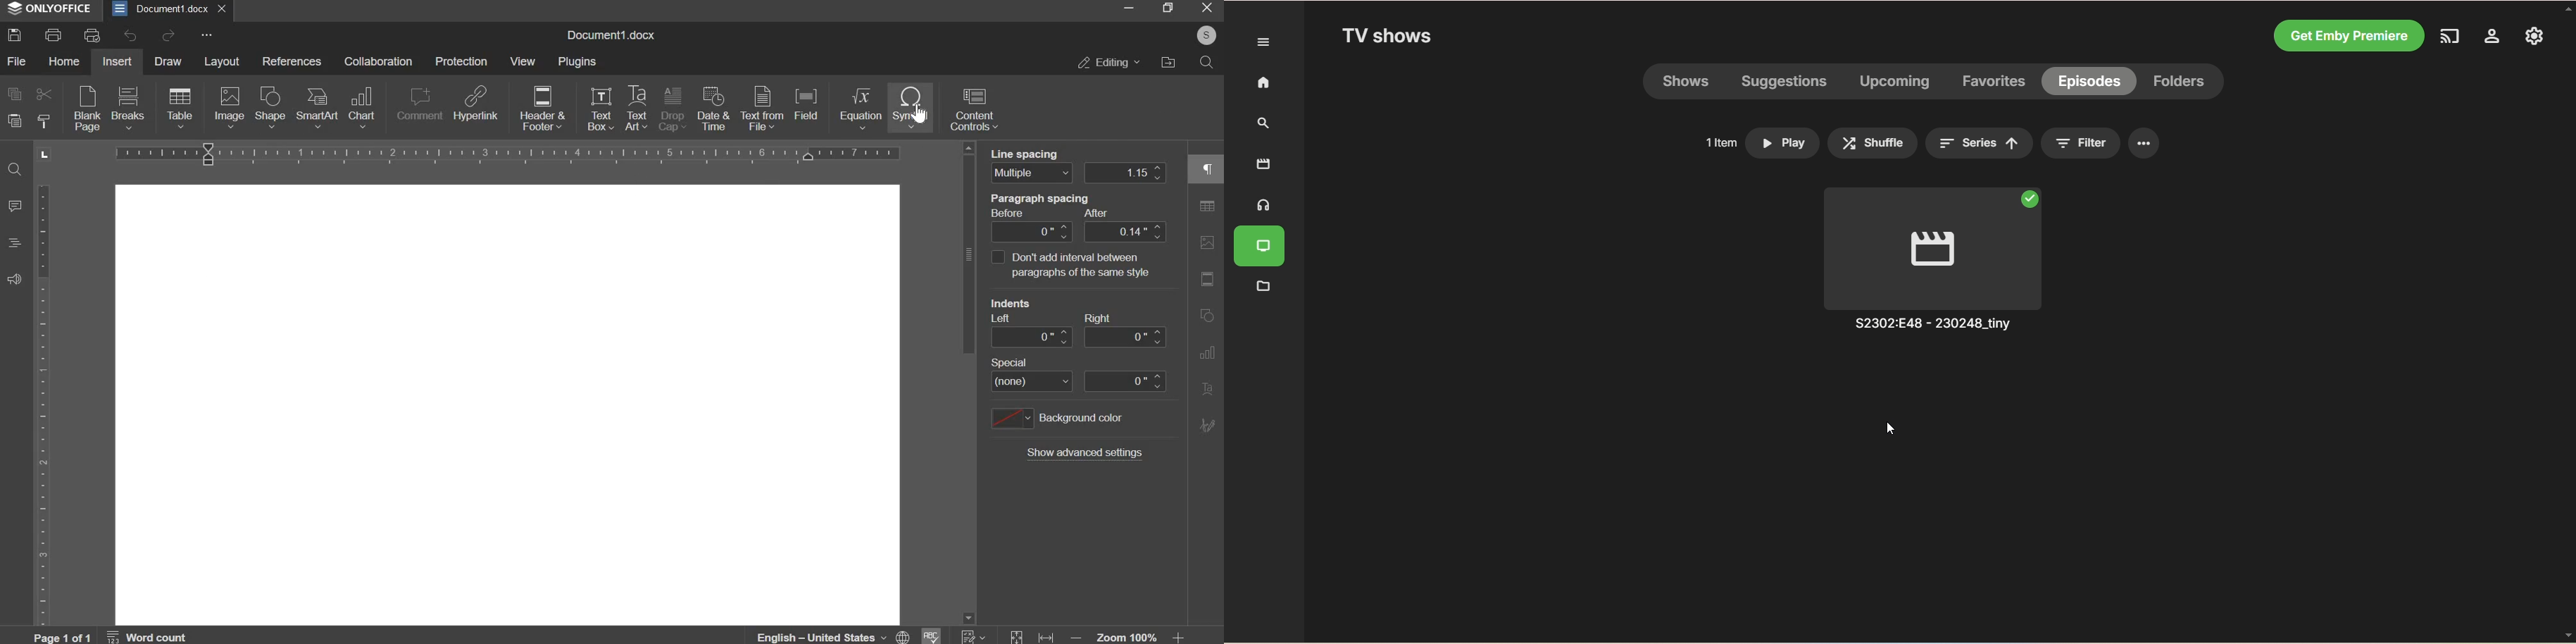 The height and width of the screenshot is (644, 2576). Describe the element at coordinates (168, 61) in the screenshot. I see `draw` at that location.